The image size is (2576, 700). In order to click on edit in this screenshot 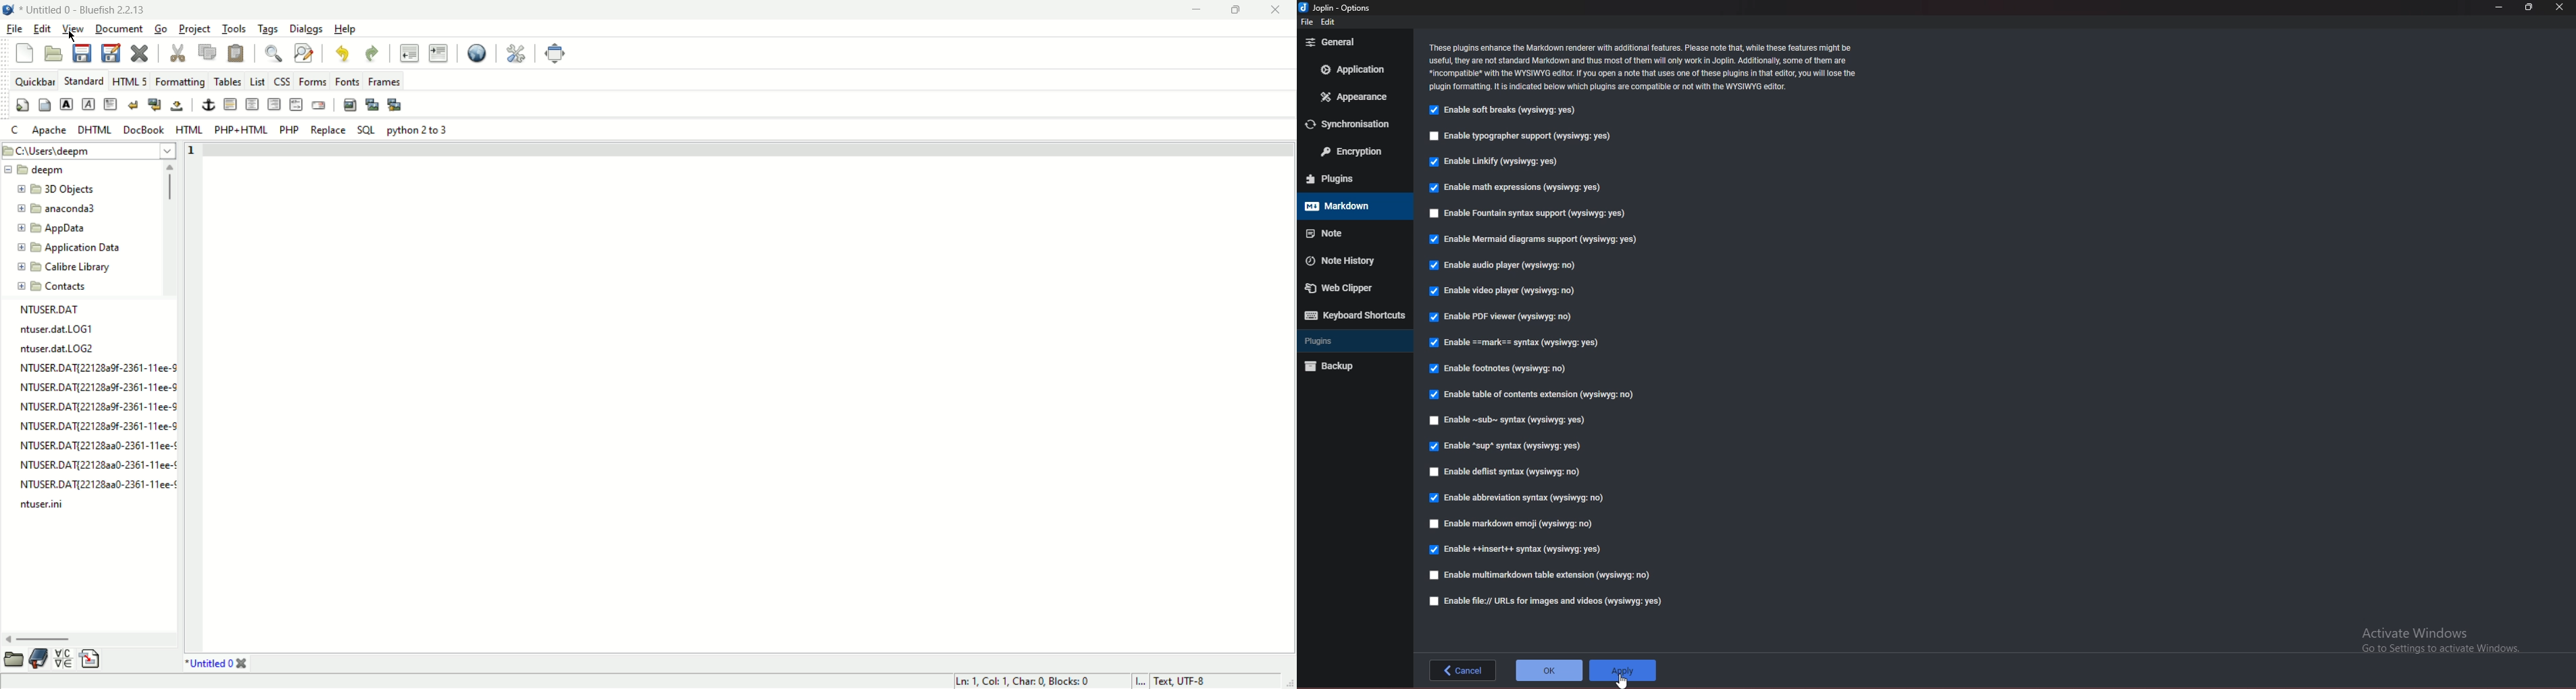, I will do `click(1331, 22)`.